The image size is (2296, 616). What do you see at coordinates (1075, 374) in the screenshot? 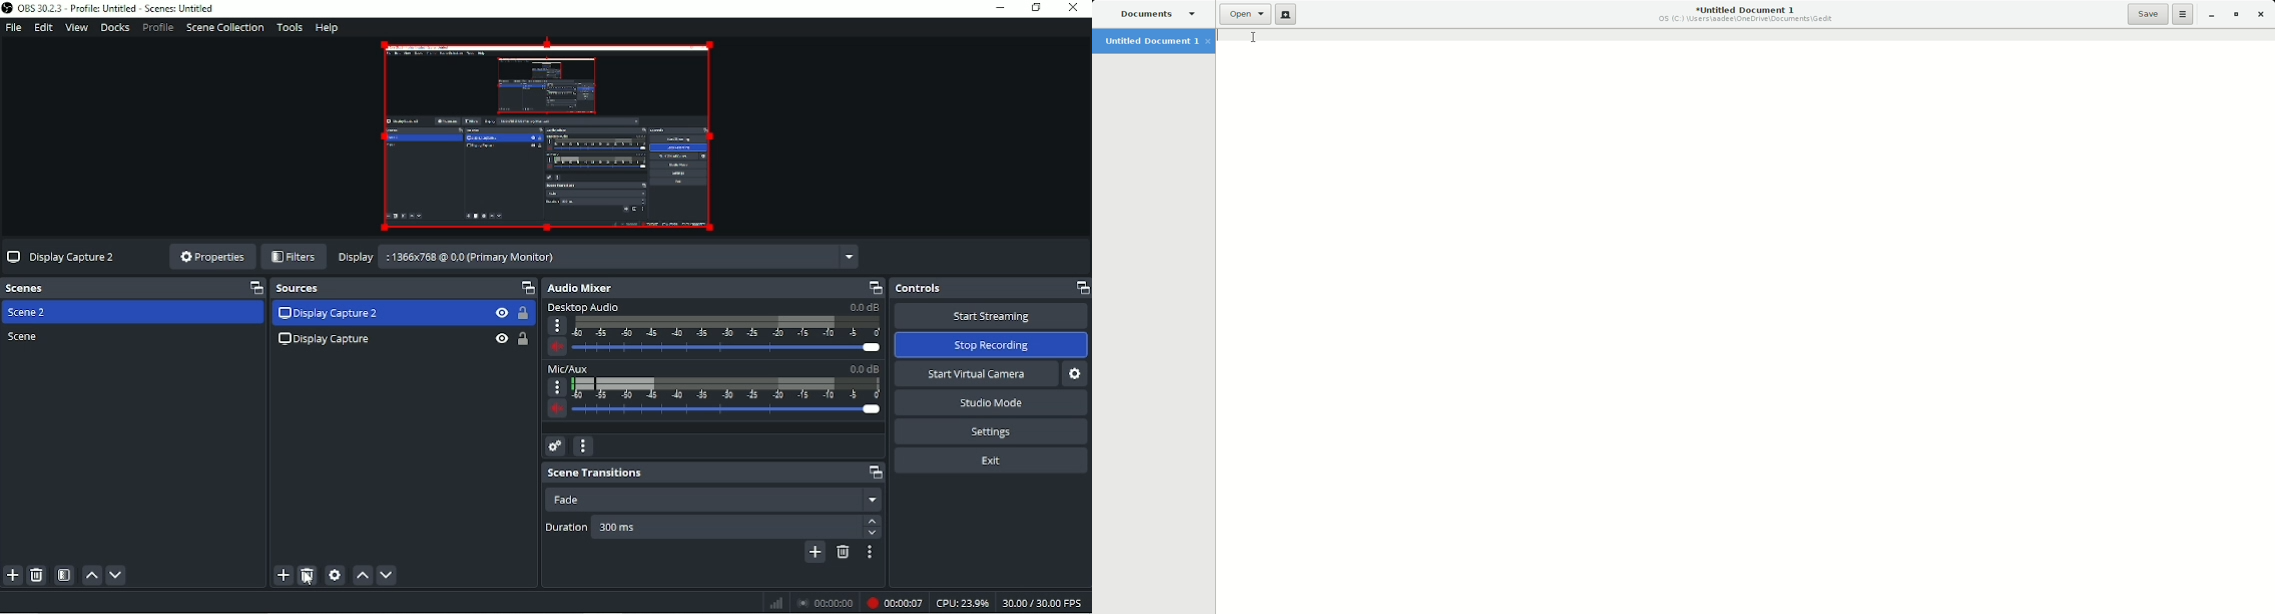
I see `Configure virtual camera` at bounding box center [1075, 374].